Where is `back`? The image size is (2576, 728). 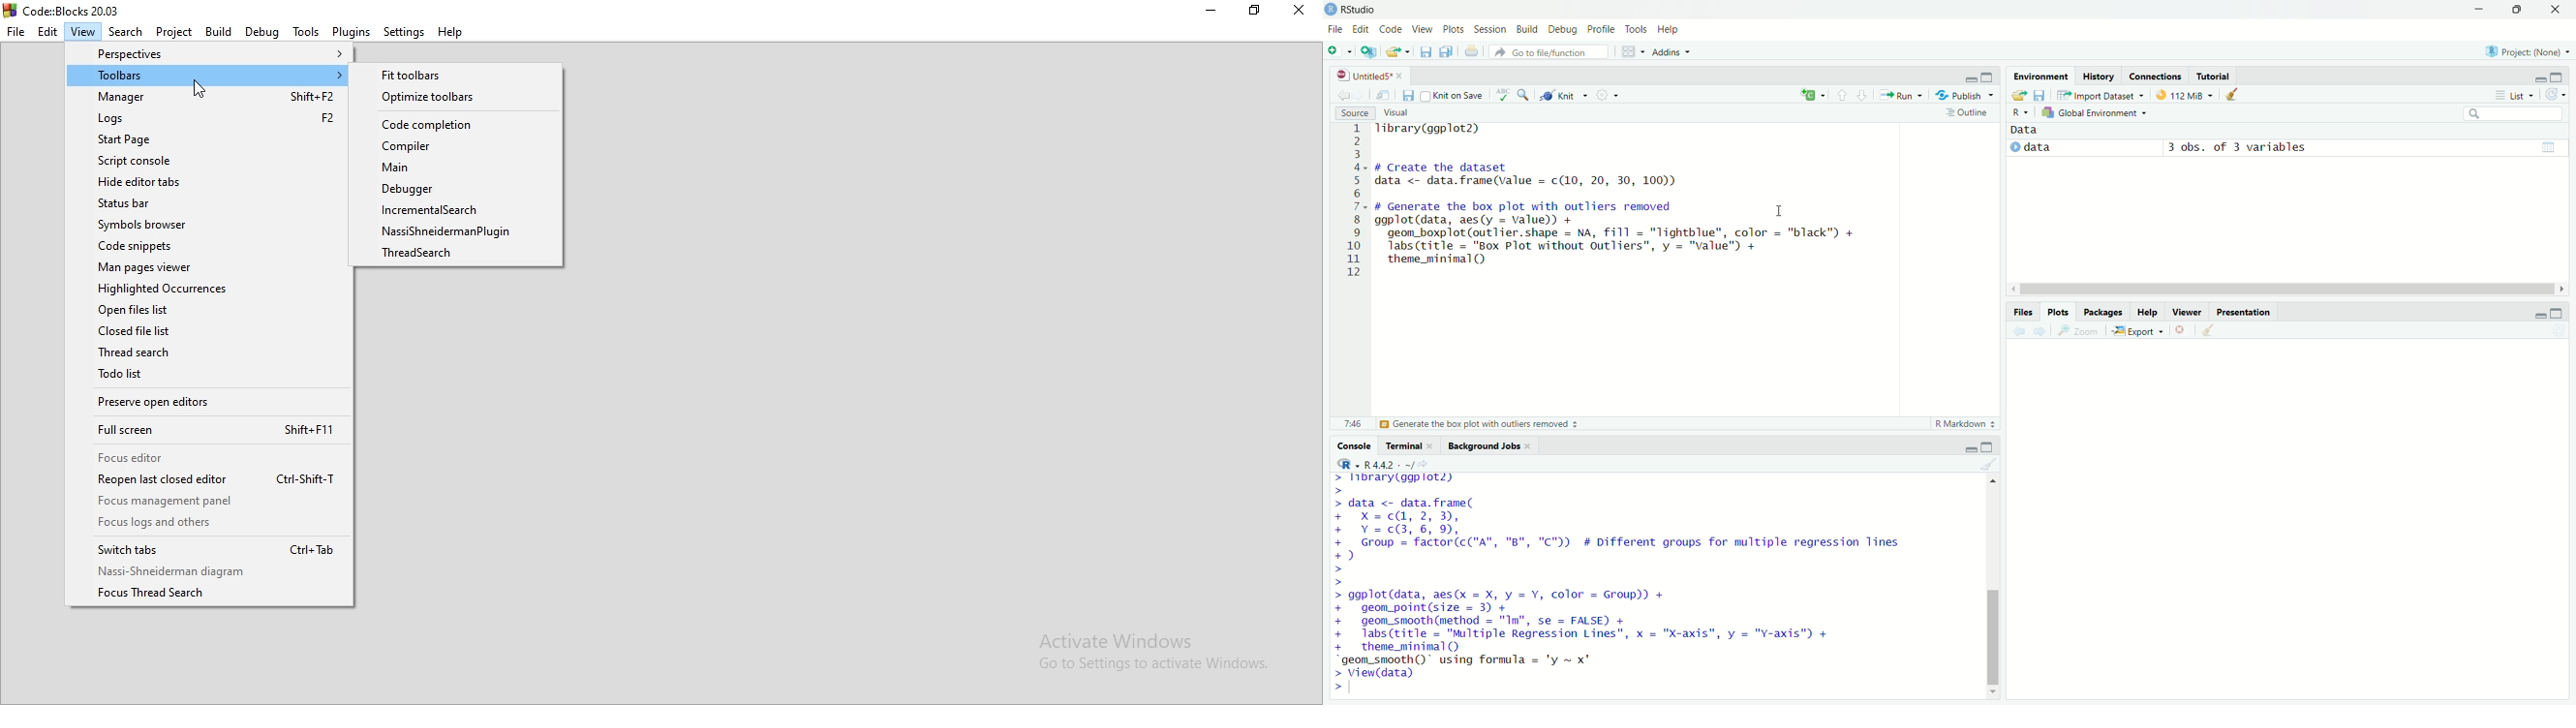 back is located at coordinates (2017, 334).